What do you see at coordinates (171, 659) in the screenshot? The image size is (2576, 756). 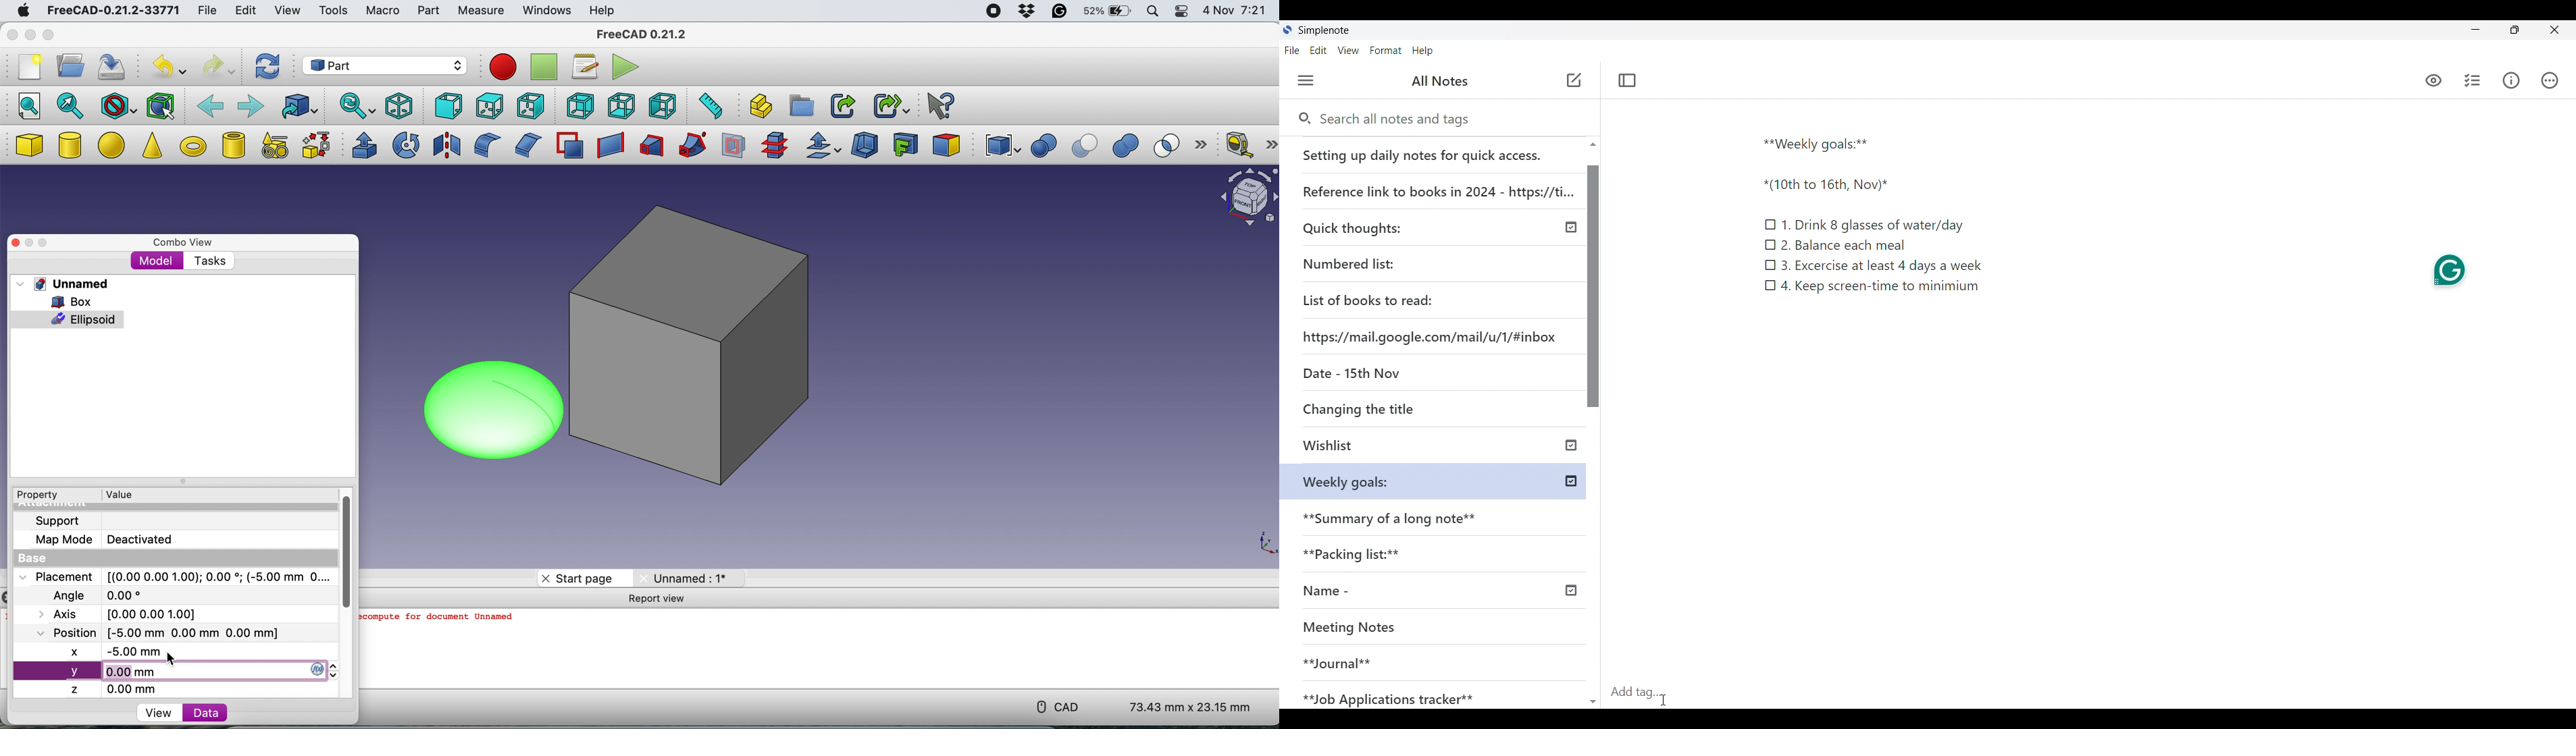 I see `cursor` at bounding box center [171, 659].